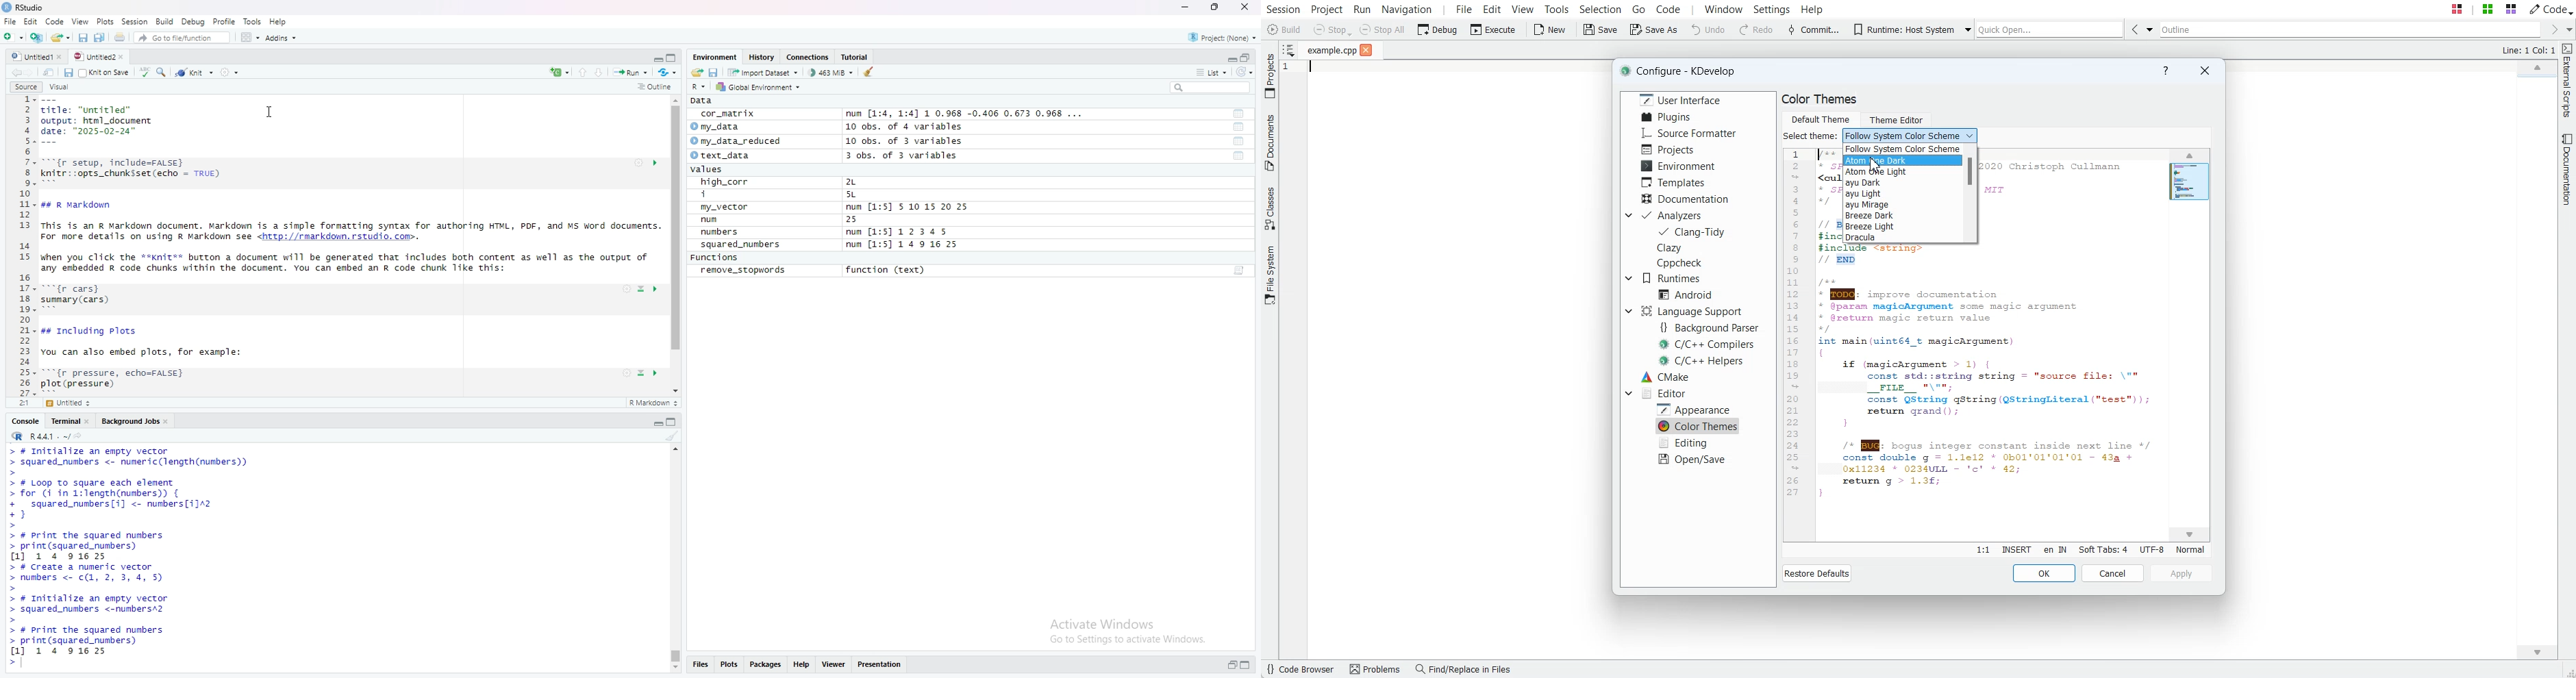 This screenshot has width=2576, height=700. What do you see at coordinates (673, 58) in the screenshot?
I see `maximize` at bounding box center [673, 58].